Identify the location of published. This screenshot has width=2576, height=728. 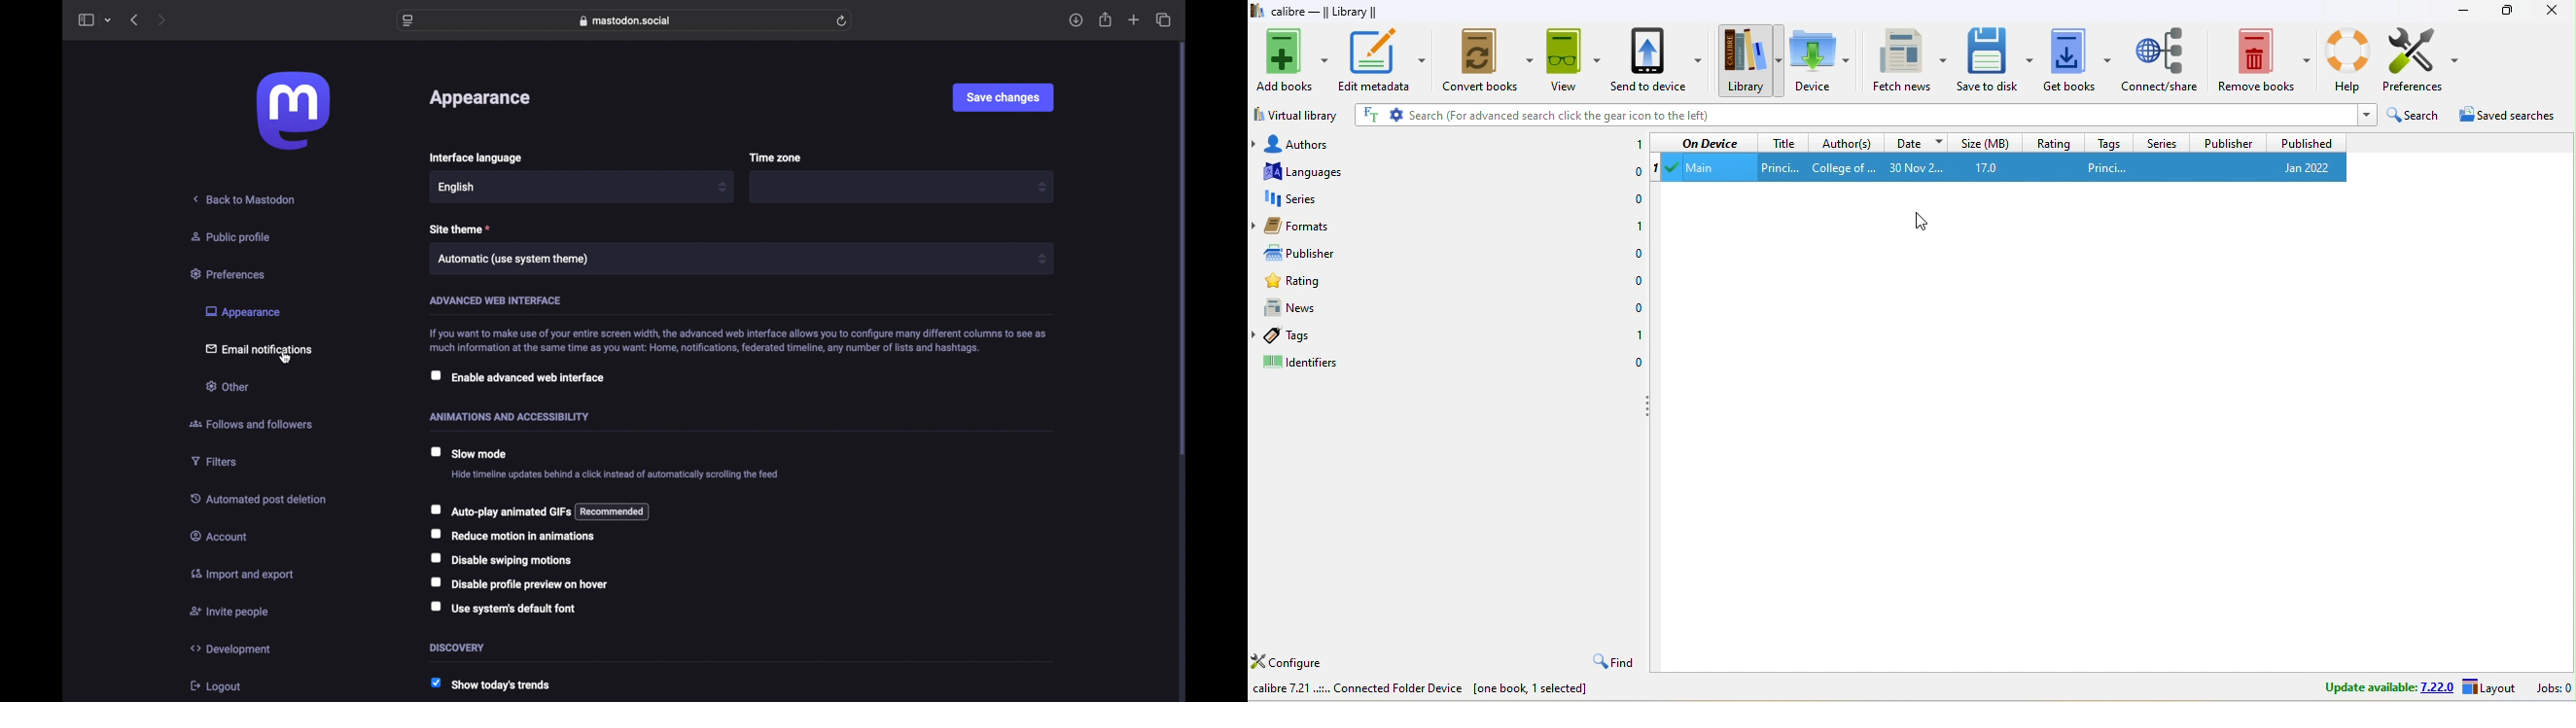
(2306, 142).